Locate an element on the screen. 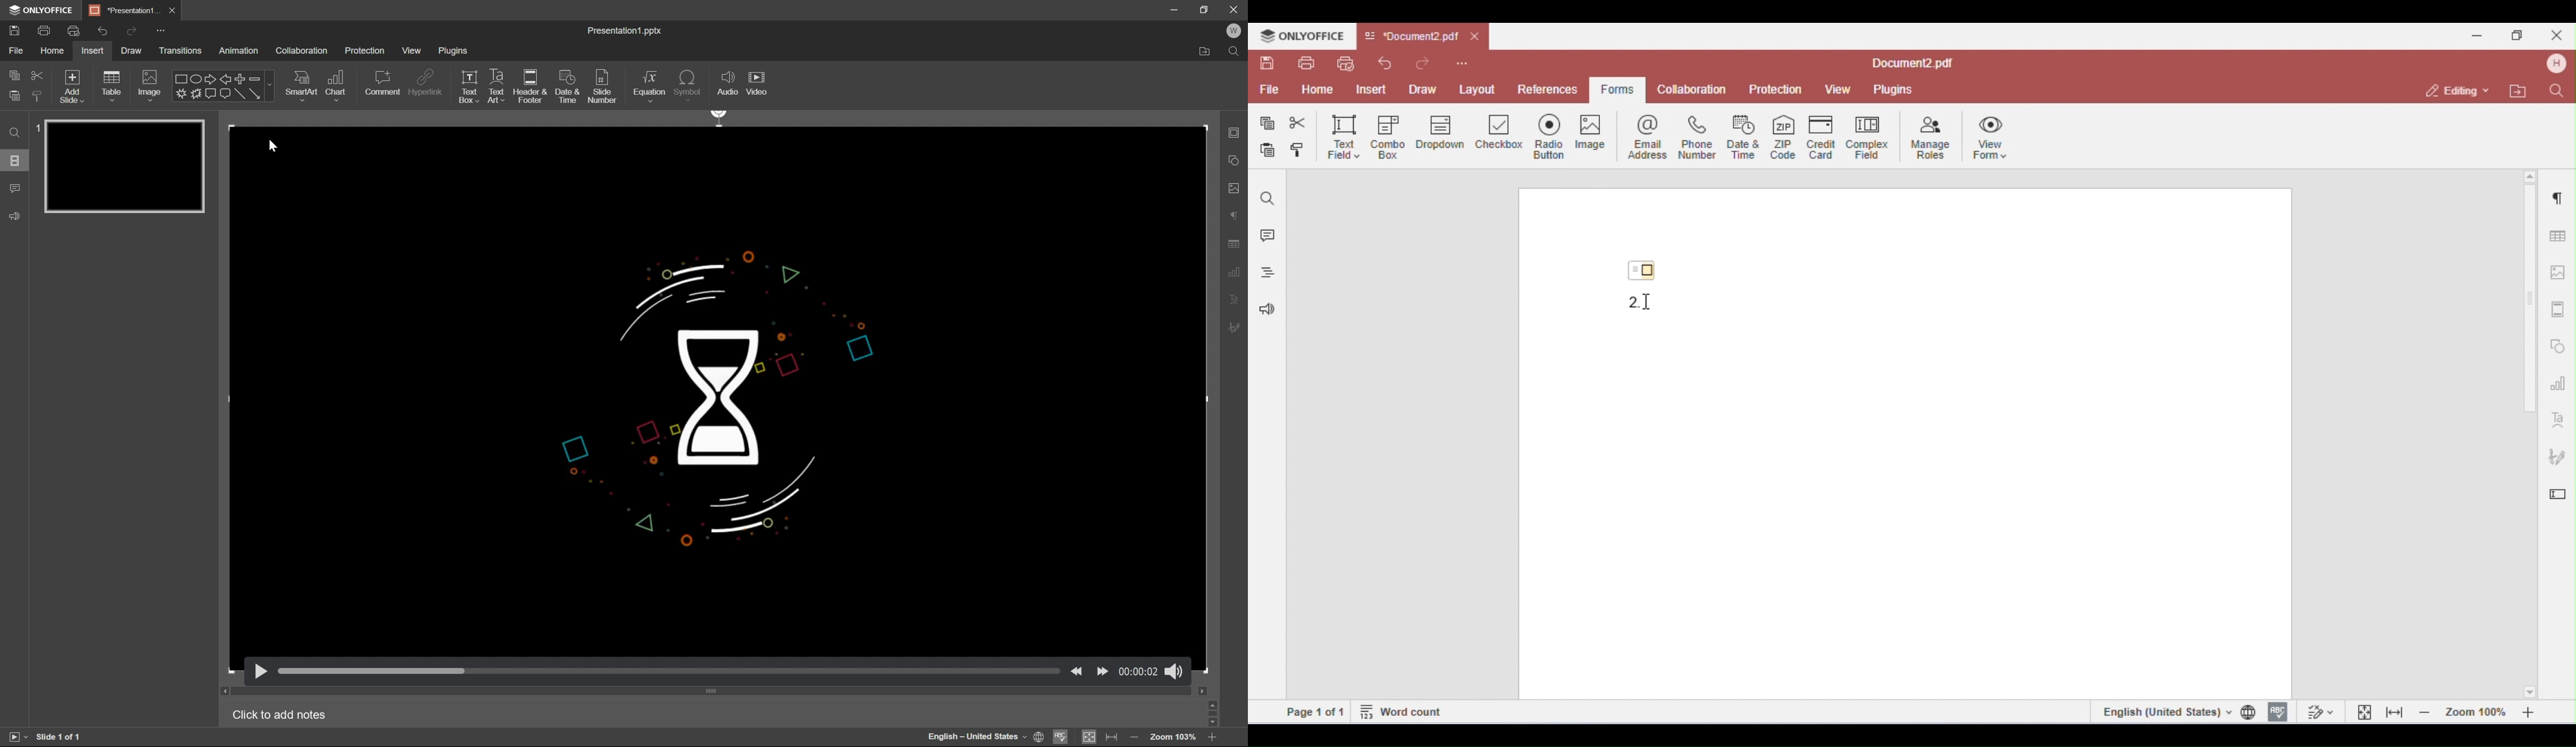 Image resolution: width=2576 pixels, height=756 pixels. slides is located at coordinates (15, 162).